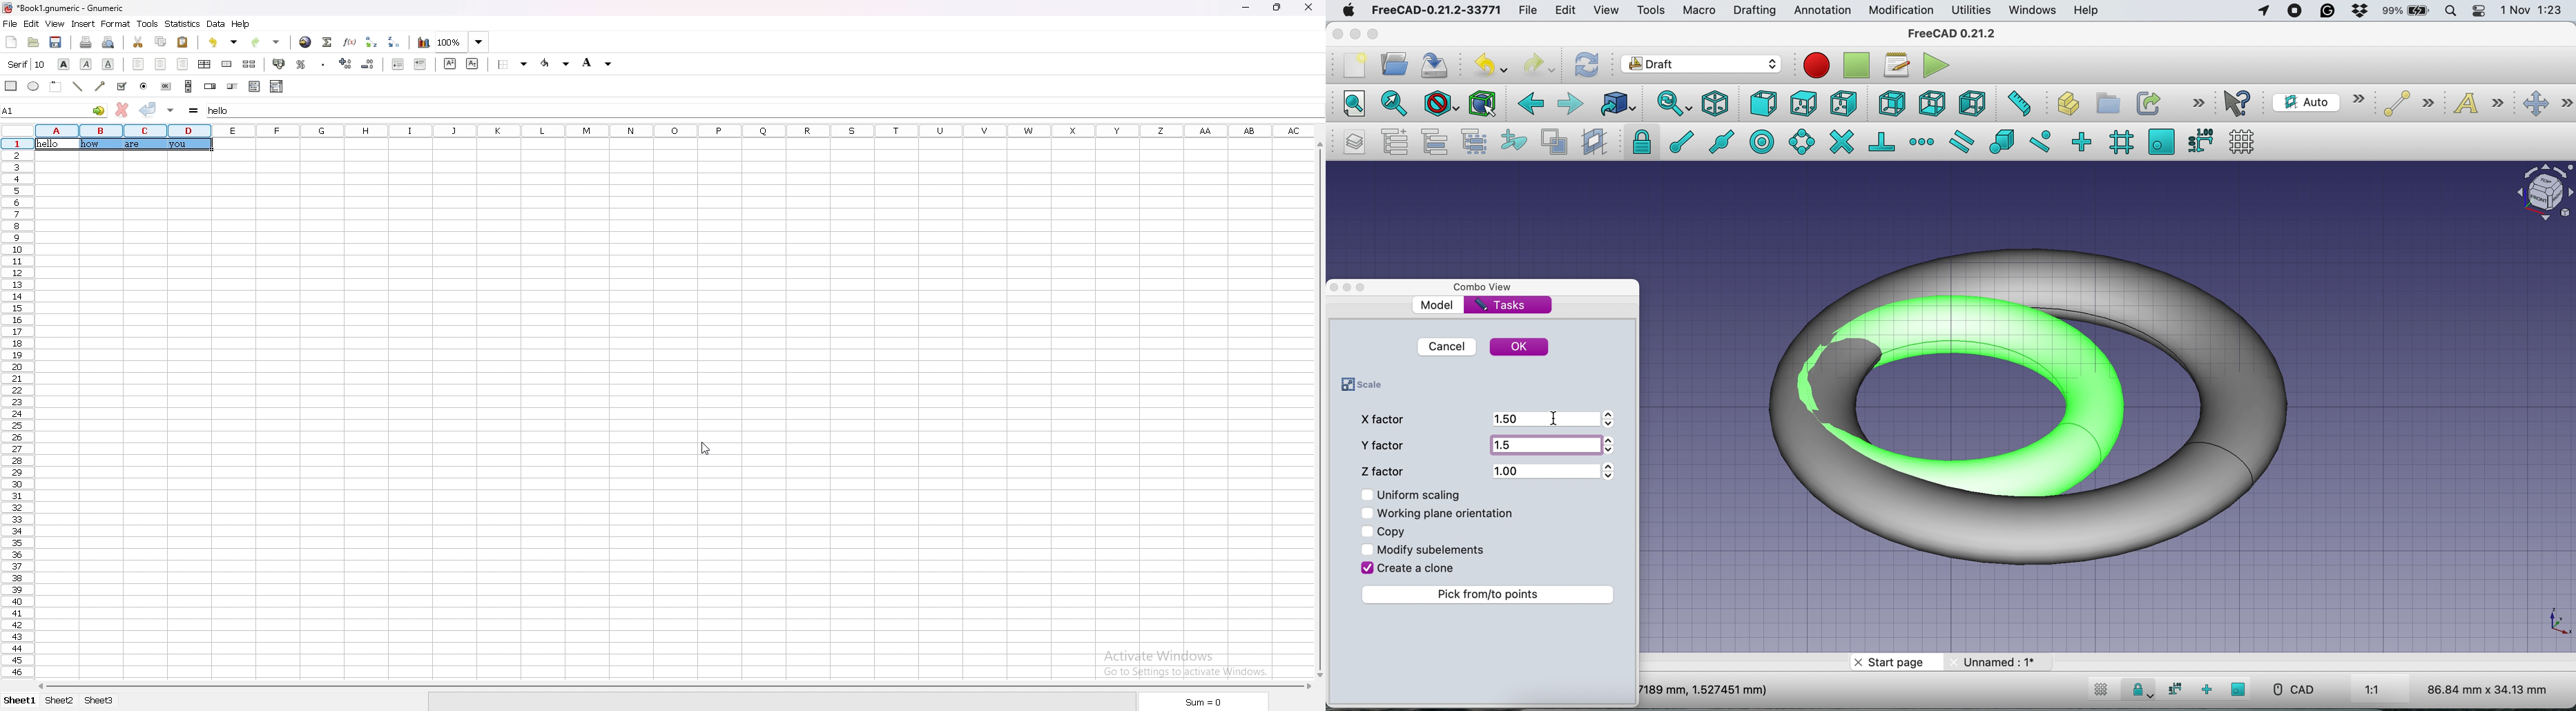  What do you see at coordinates (2540, 193) in the screenshot?
I see `Navigation Cube` at bounding box center [2540, 193].